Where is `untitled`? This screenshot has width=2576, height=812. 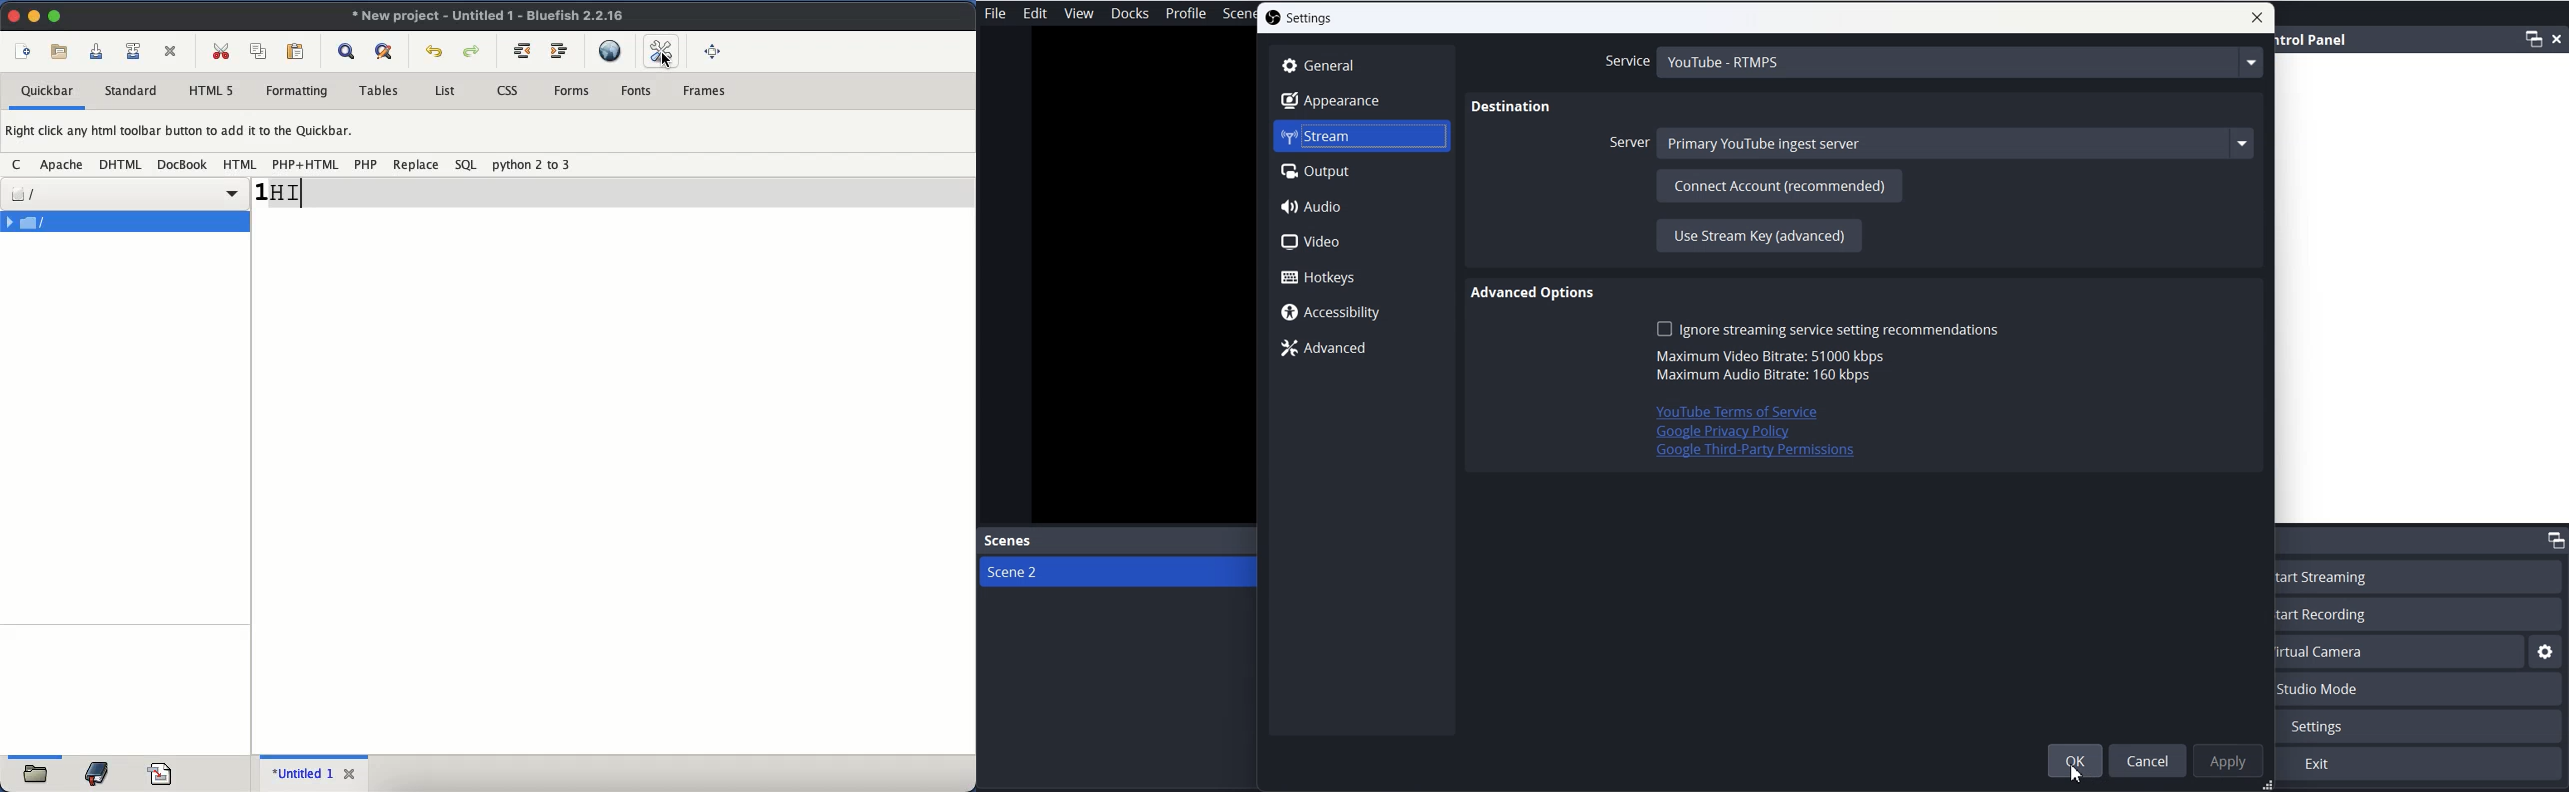 untitled is located at coordinates (491, 19).